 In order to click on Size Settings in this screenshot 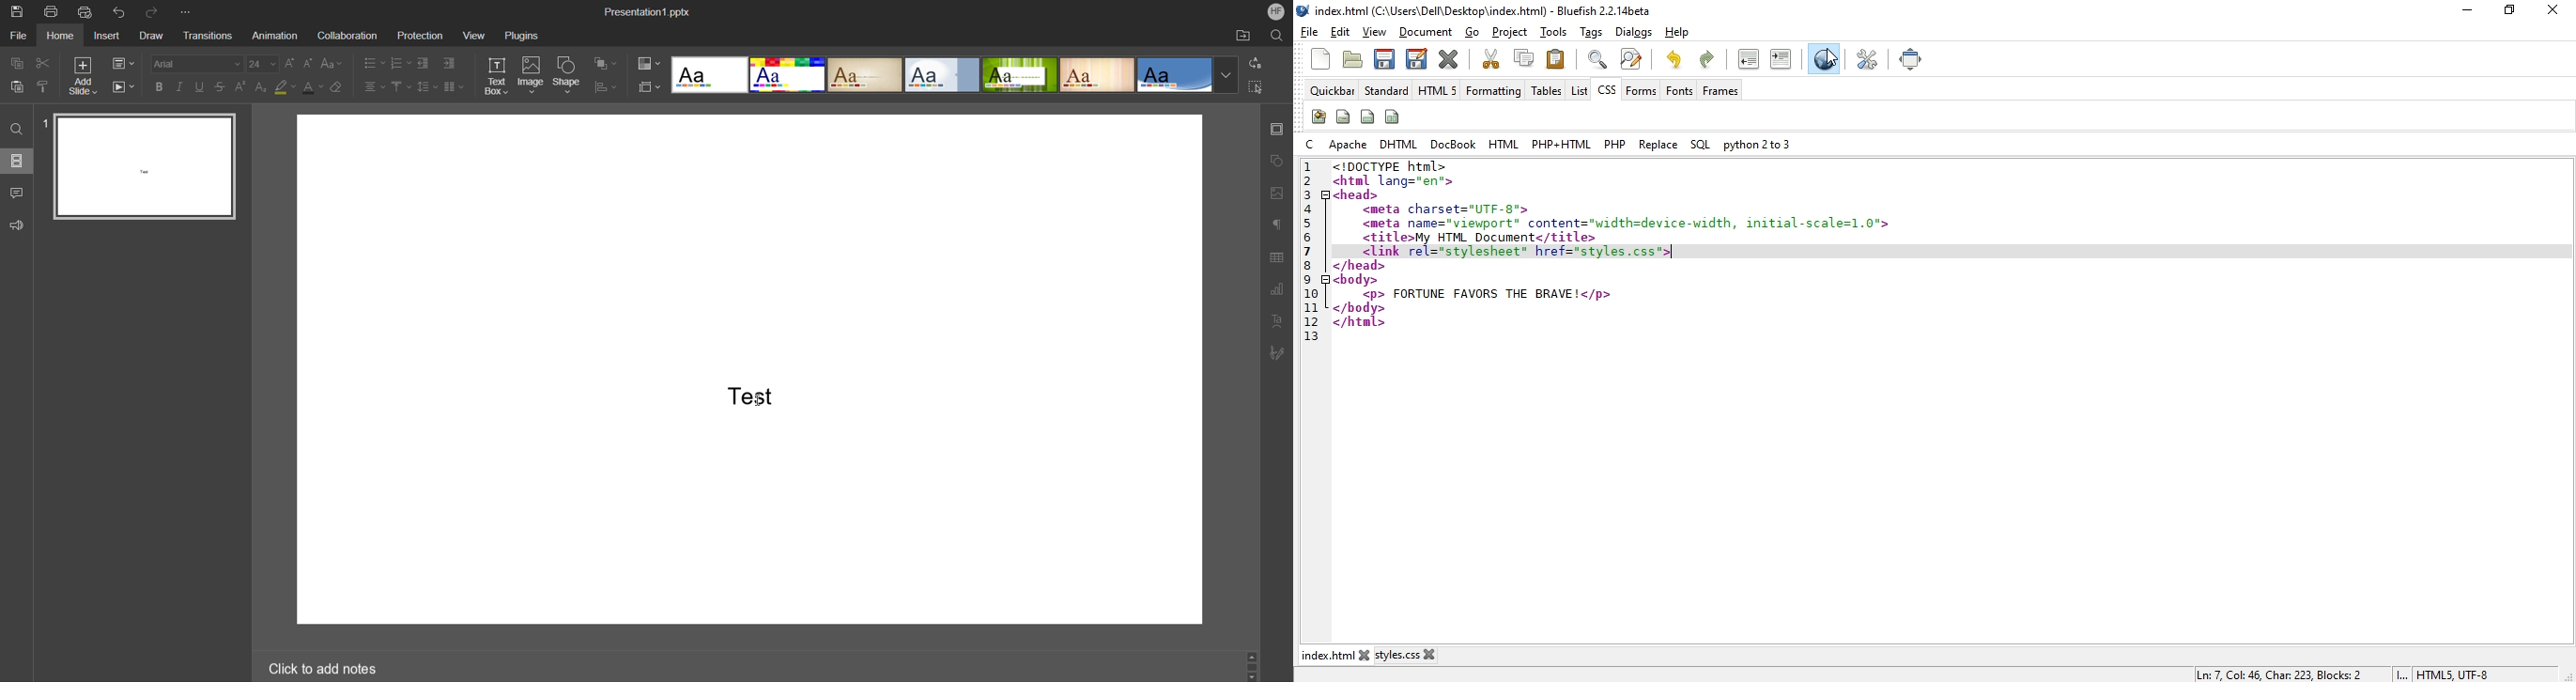, I will do `click(648, 86)`.